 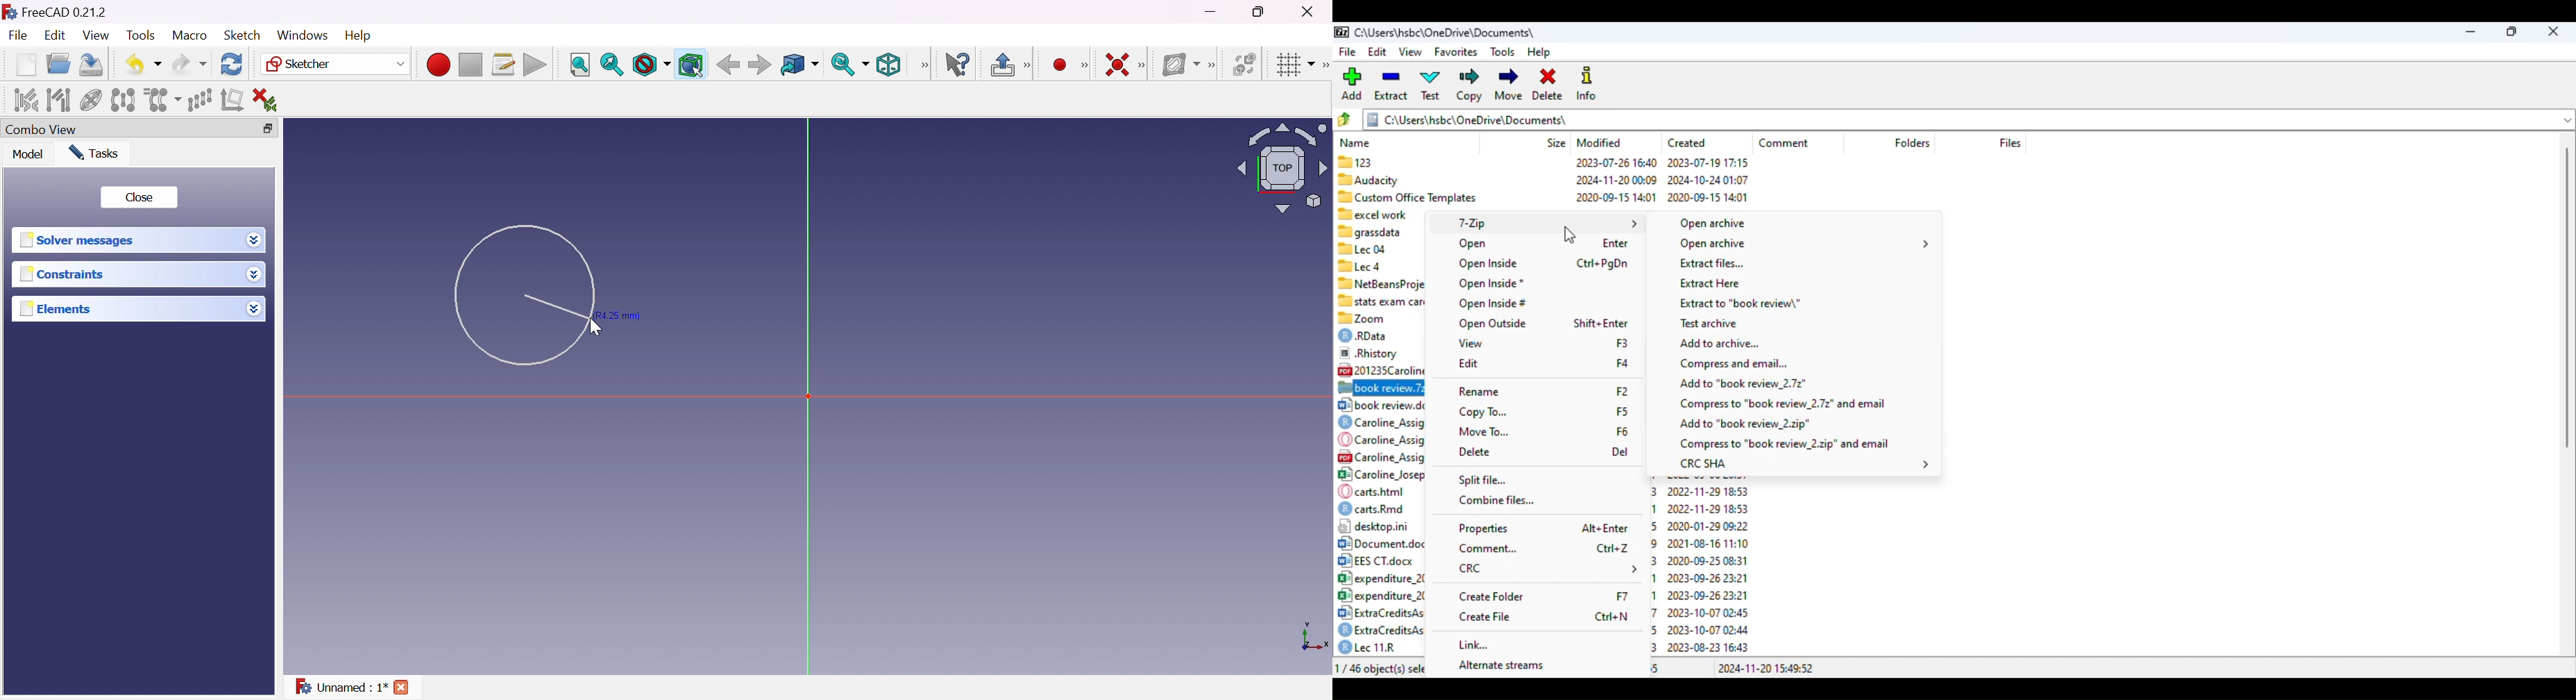 What do you see at coordinates (1211, 12) in the screenshot?
I see `Minimize` at bounding box center [1211, 12].